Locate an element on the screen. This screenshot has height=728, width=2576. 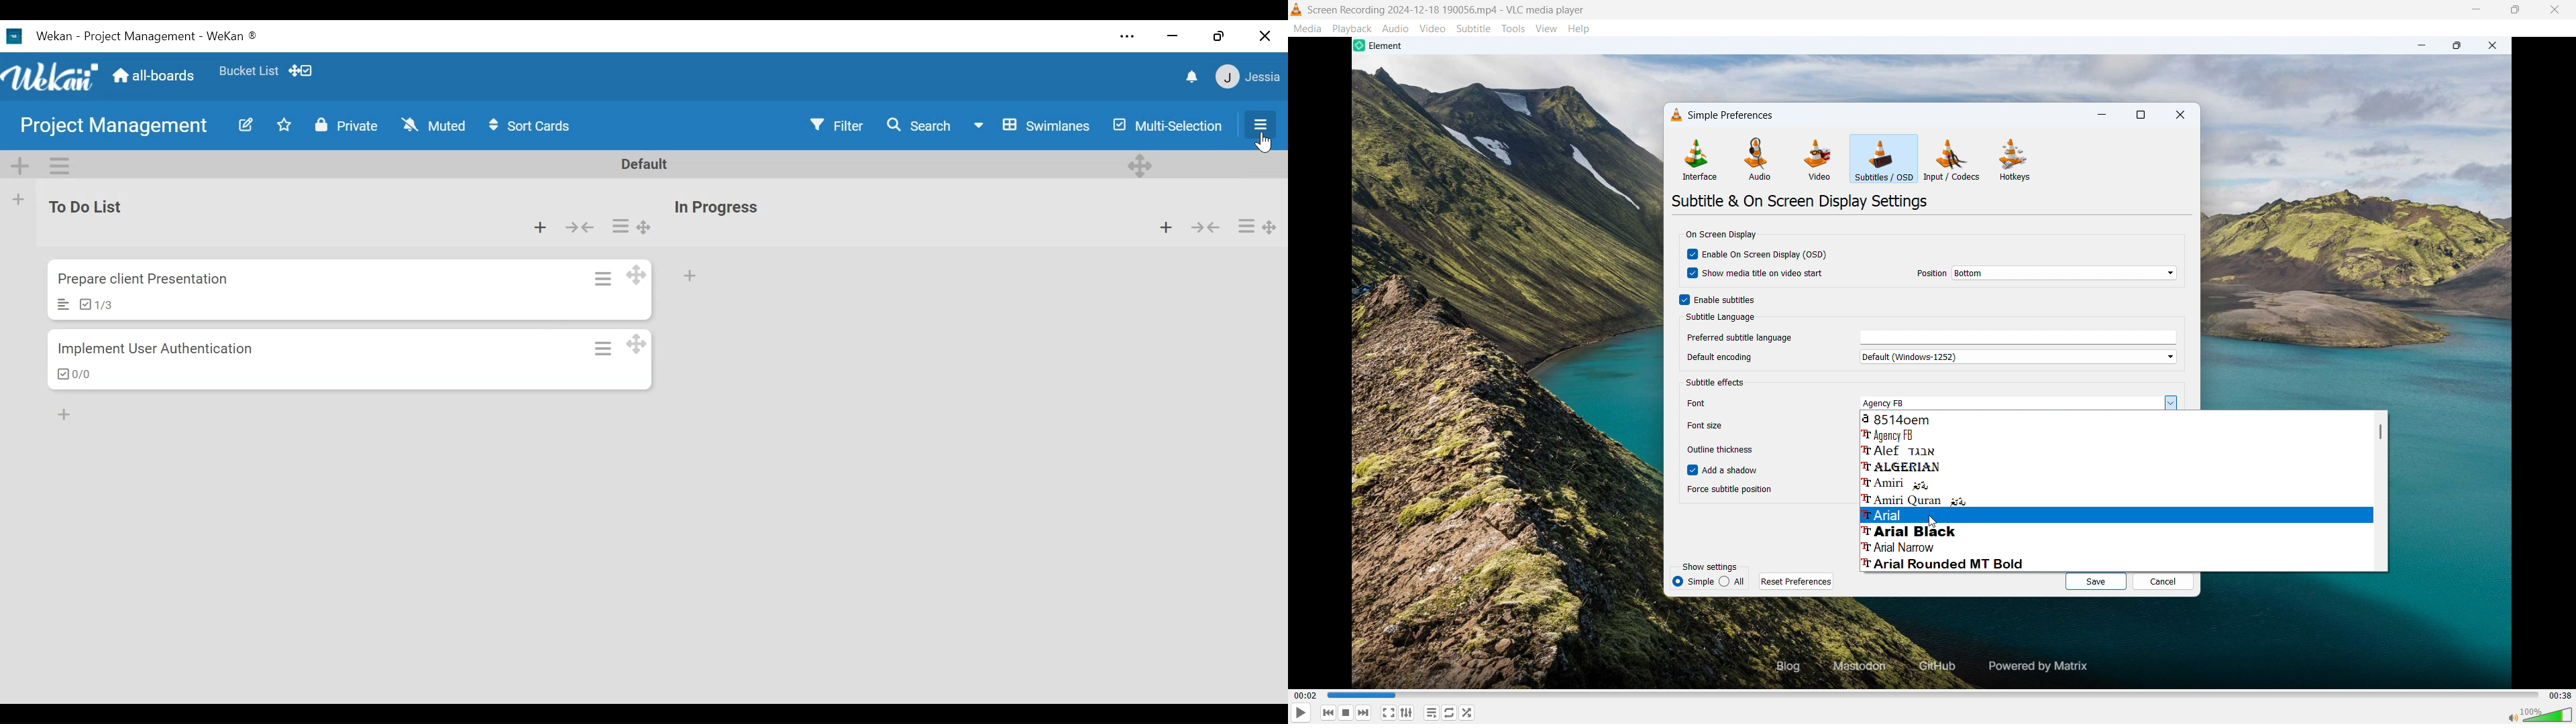
8514oem is located at coordinates (2115, 418).